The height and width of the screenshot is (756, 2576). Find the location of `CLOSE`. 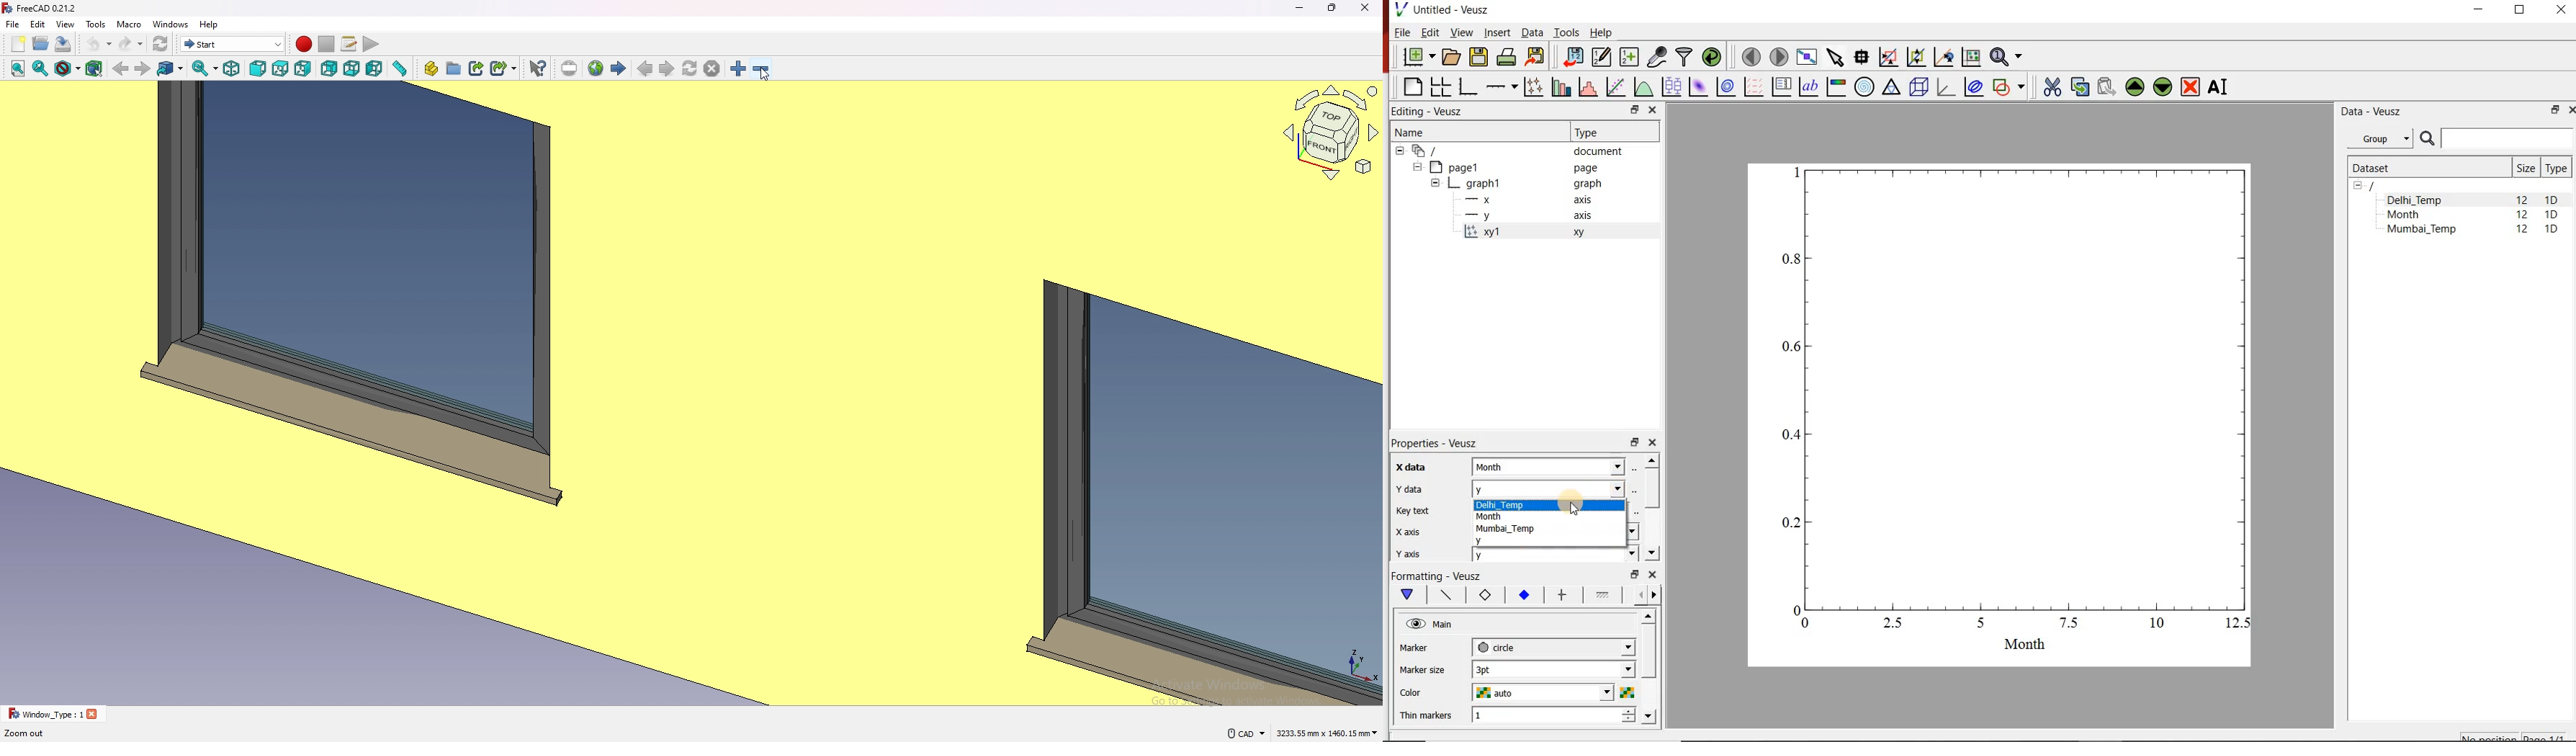

CLOSE is located at coordinates (2559, 9).